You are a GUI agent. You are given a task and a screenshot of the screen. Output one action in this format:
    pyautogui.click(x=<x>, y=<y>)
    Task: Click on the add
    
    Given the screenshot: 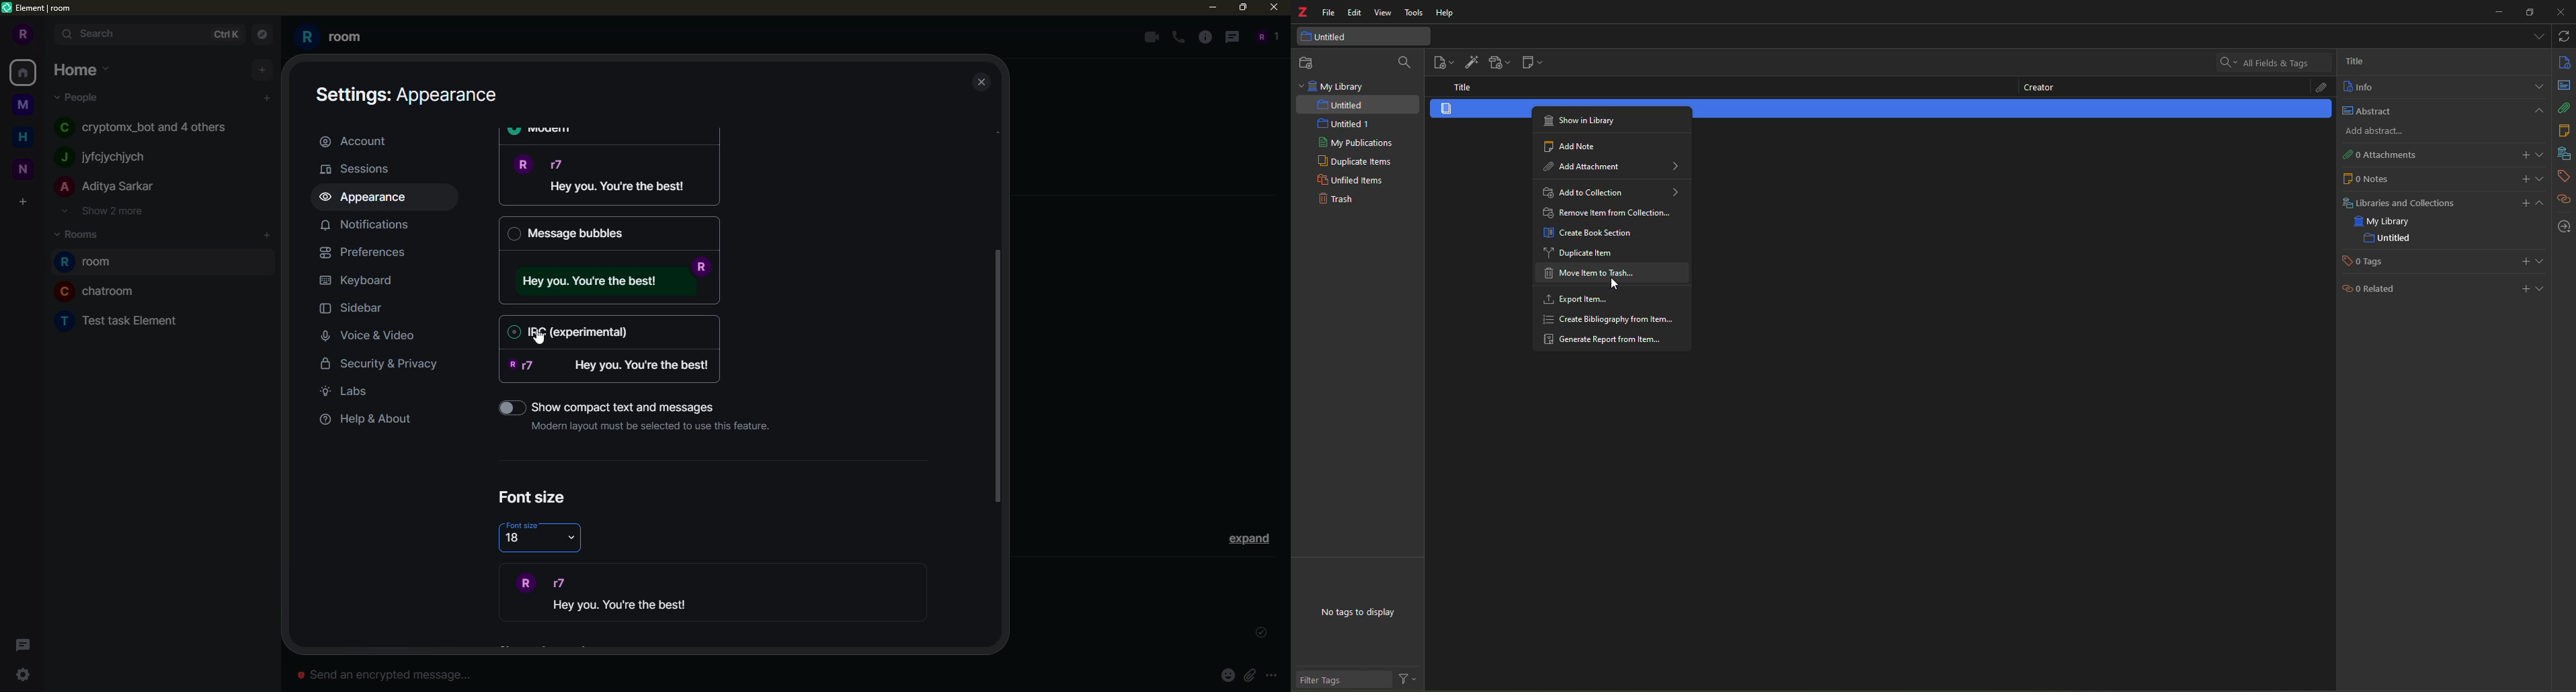 What is the action you would take?
    pyautogui.click(x=262, y=69)
    